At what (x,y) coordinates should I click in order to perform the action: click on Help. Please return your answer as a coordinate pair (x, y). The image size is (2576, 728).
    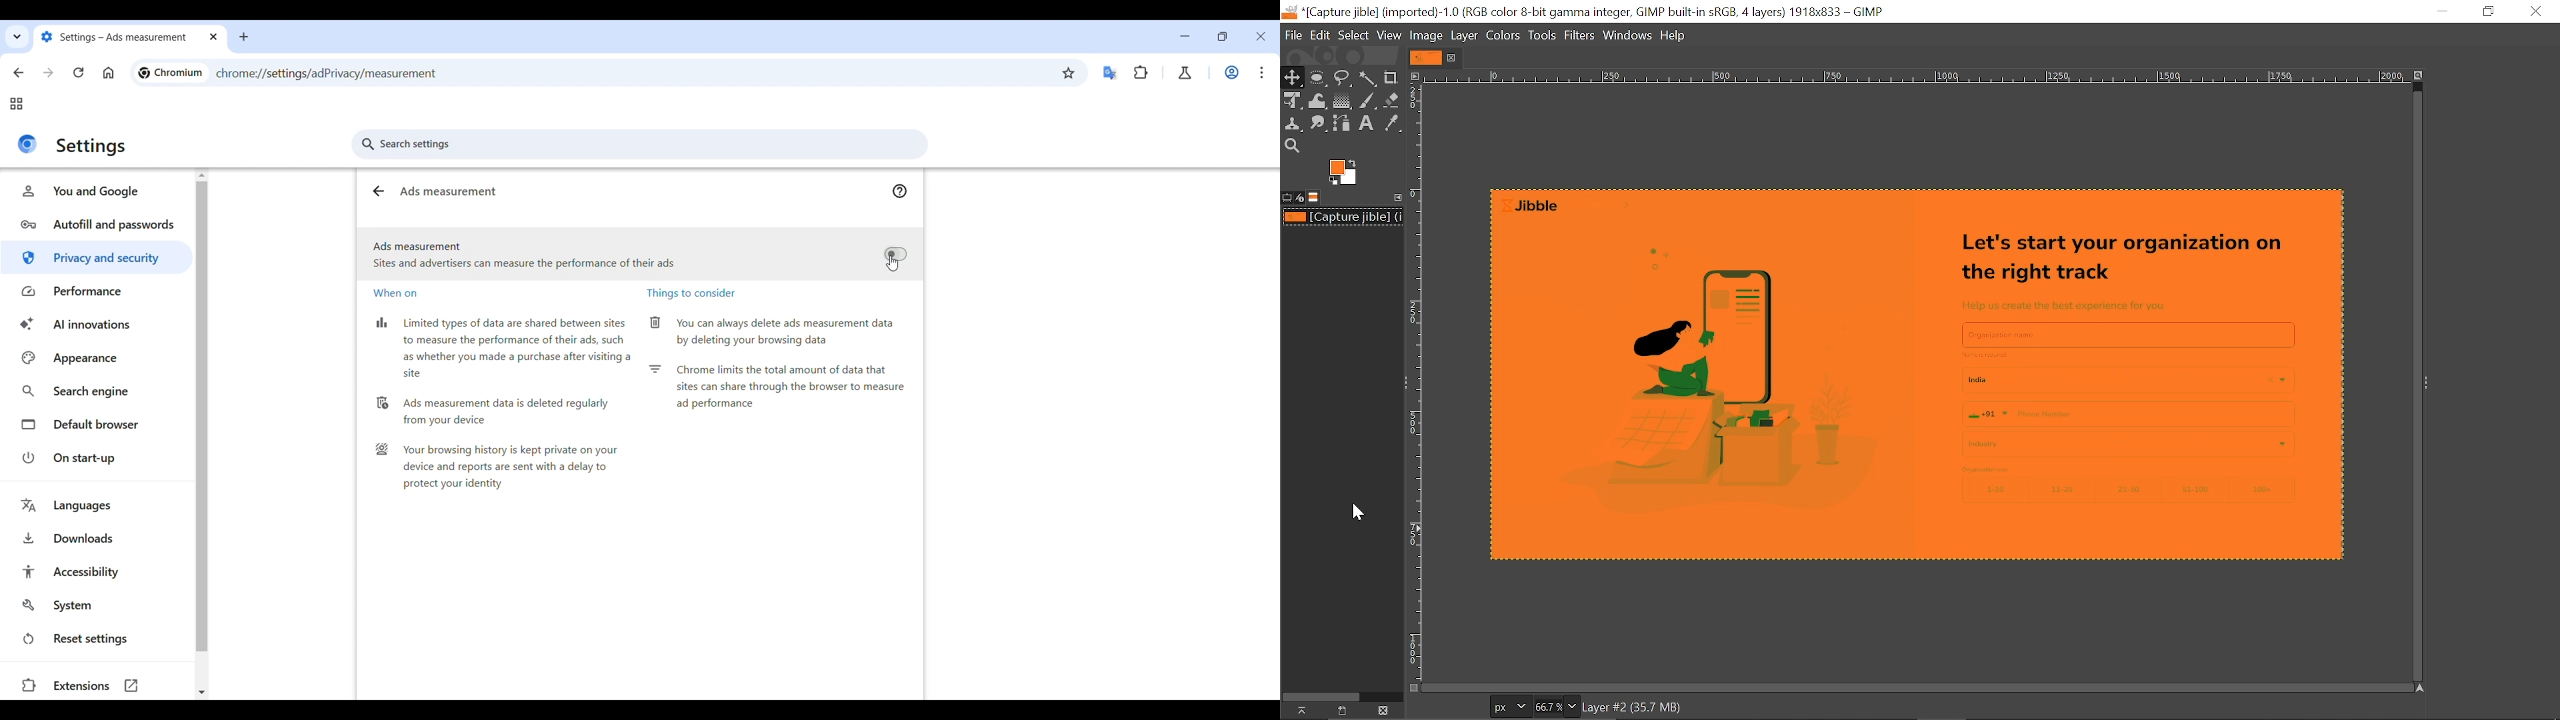
    Looking at the image, I should click on (1676, 34).